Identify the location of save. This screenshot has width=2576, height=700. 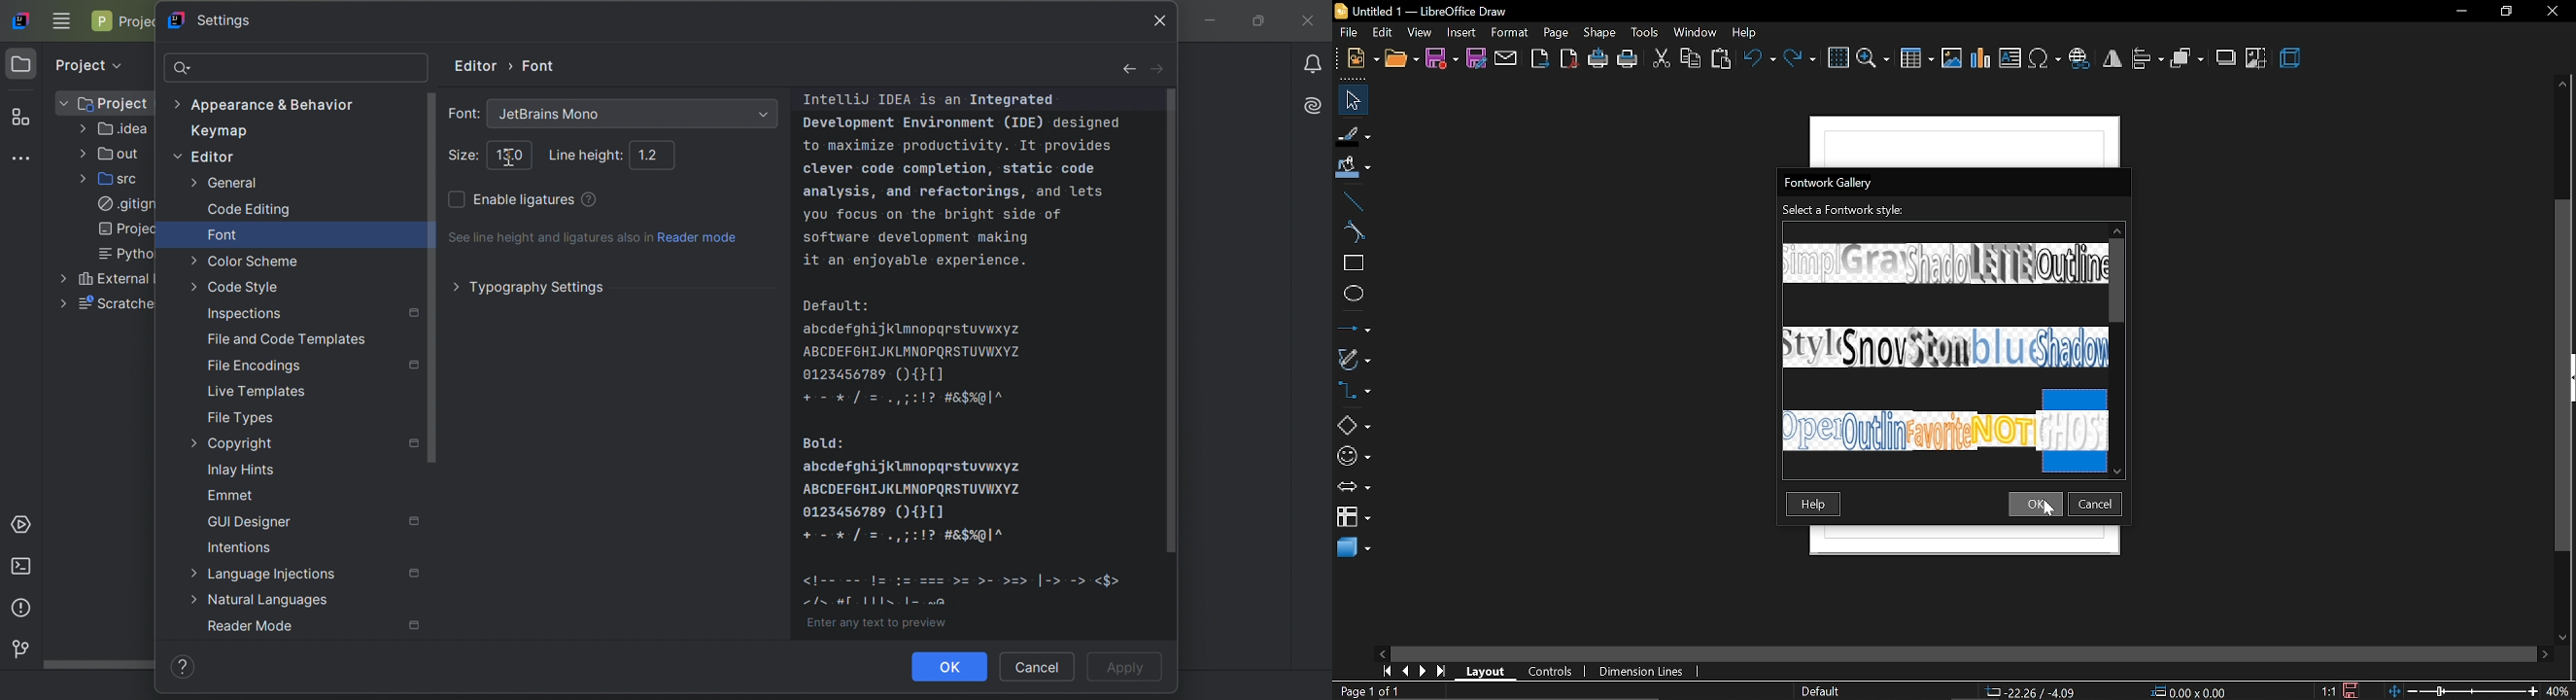
(2353, 689).